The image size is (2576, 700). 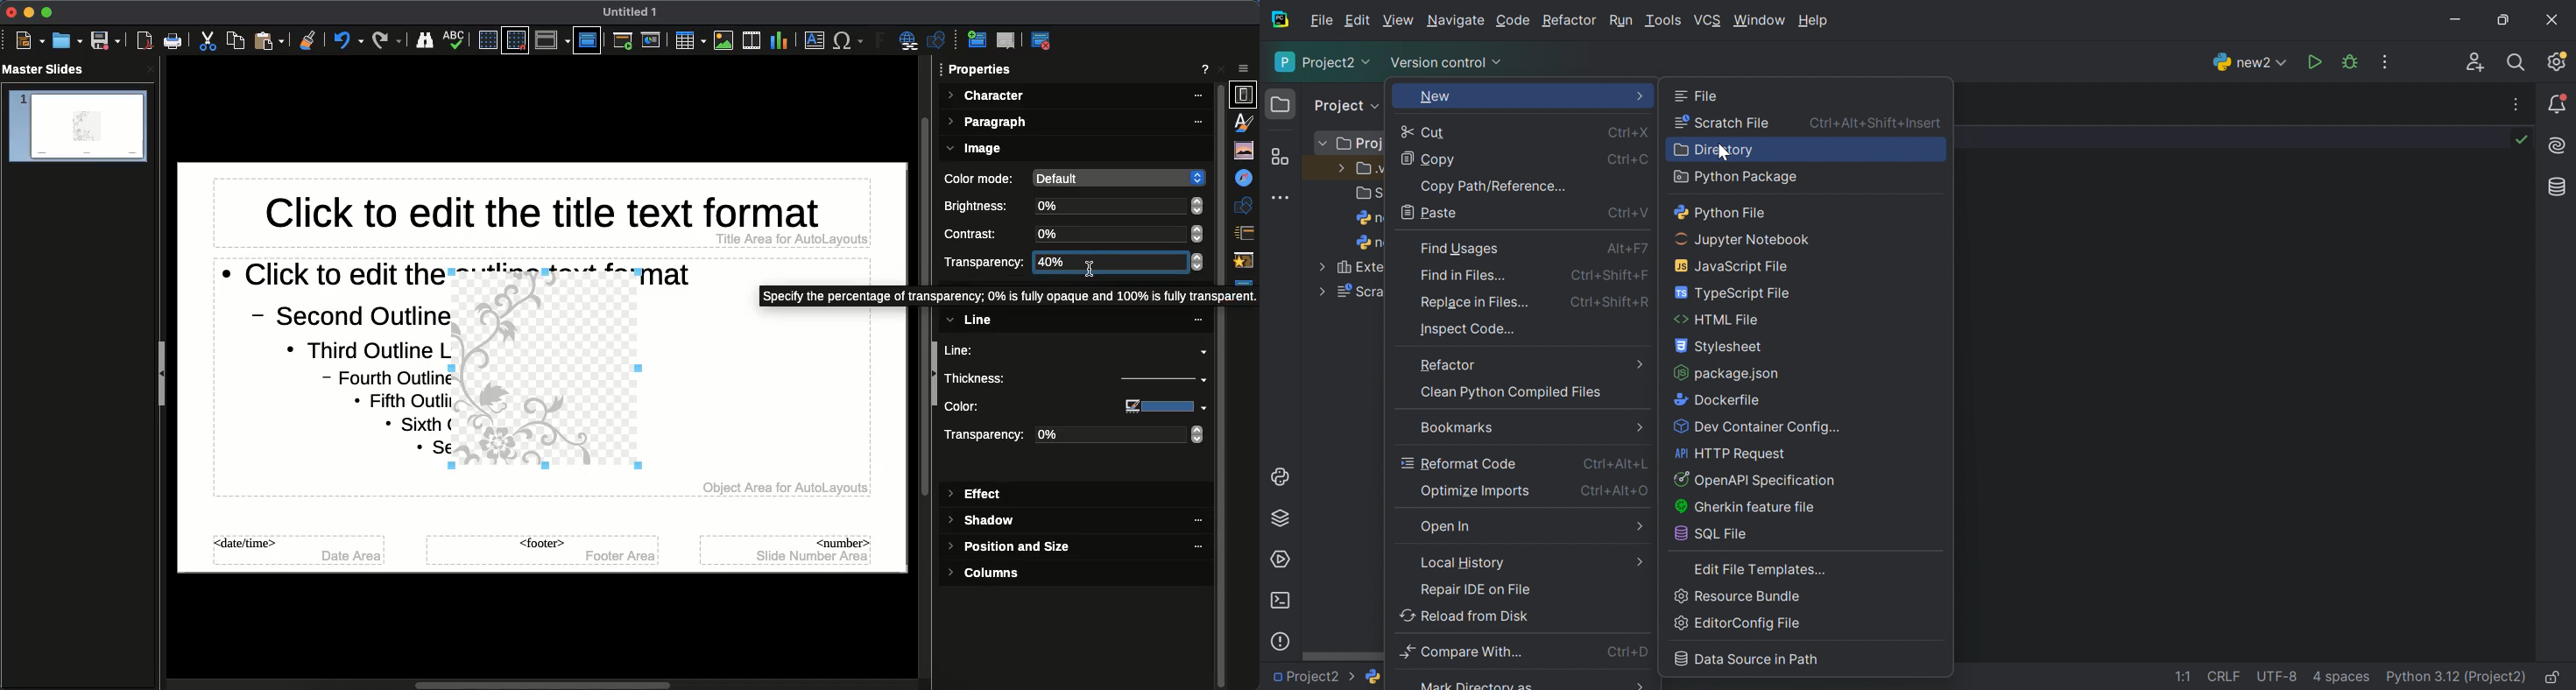 What do you see at coordinates (1012, 549) in the screenshot?
I see `Position and size` at bounding box center [1012, 549].